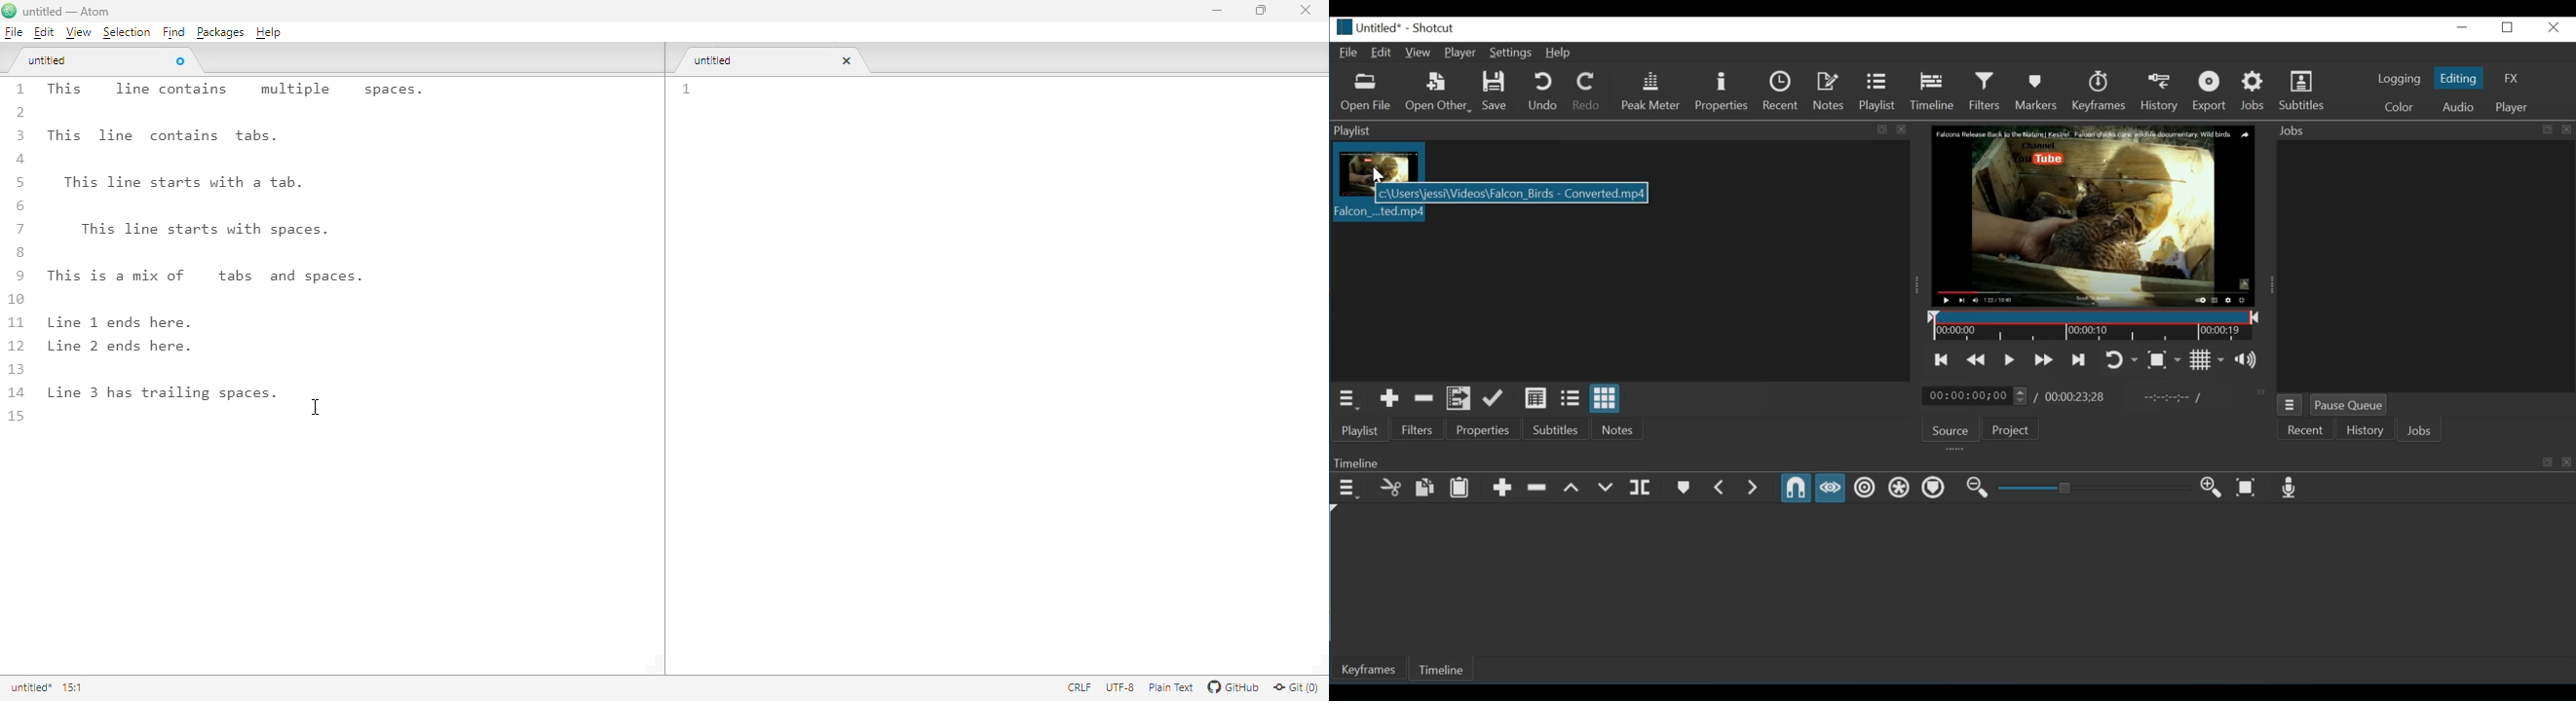  What do you see at coordinates (2457, 106) in the screenshot?
I see `Audio` at bounding box center [2457, 106].